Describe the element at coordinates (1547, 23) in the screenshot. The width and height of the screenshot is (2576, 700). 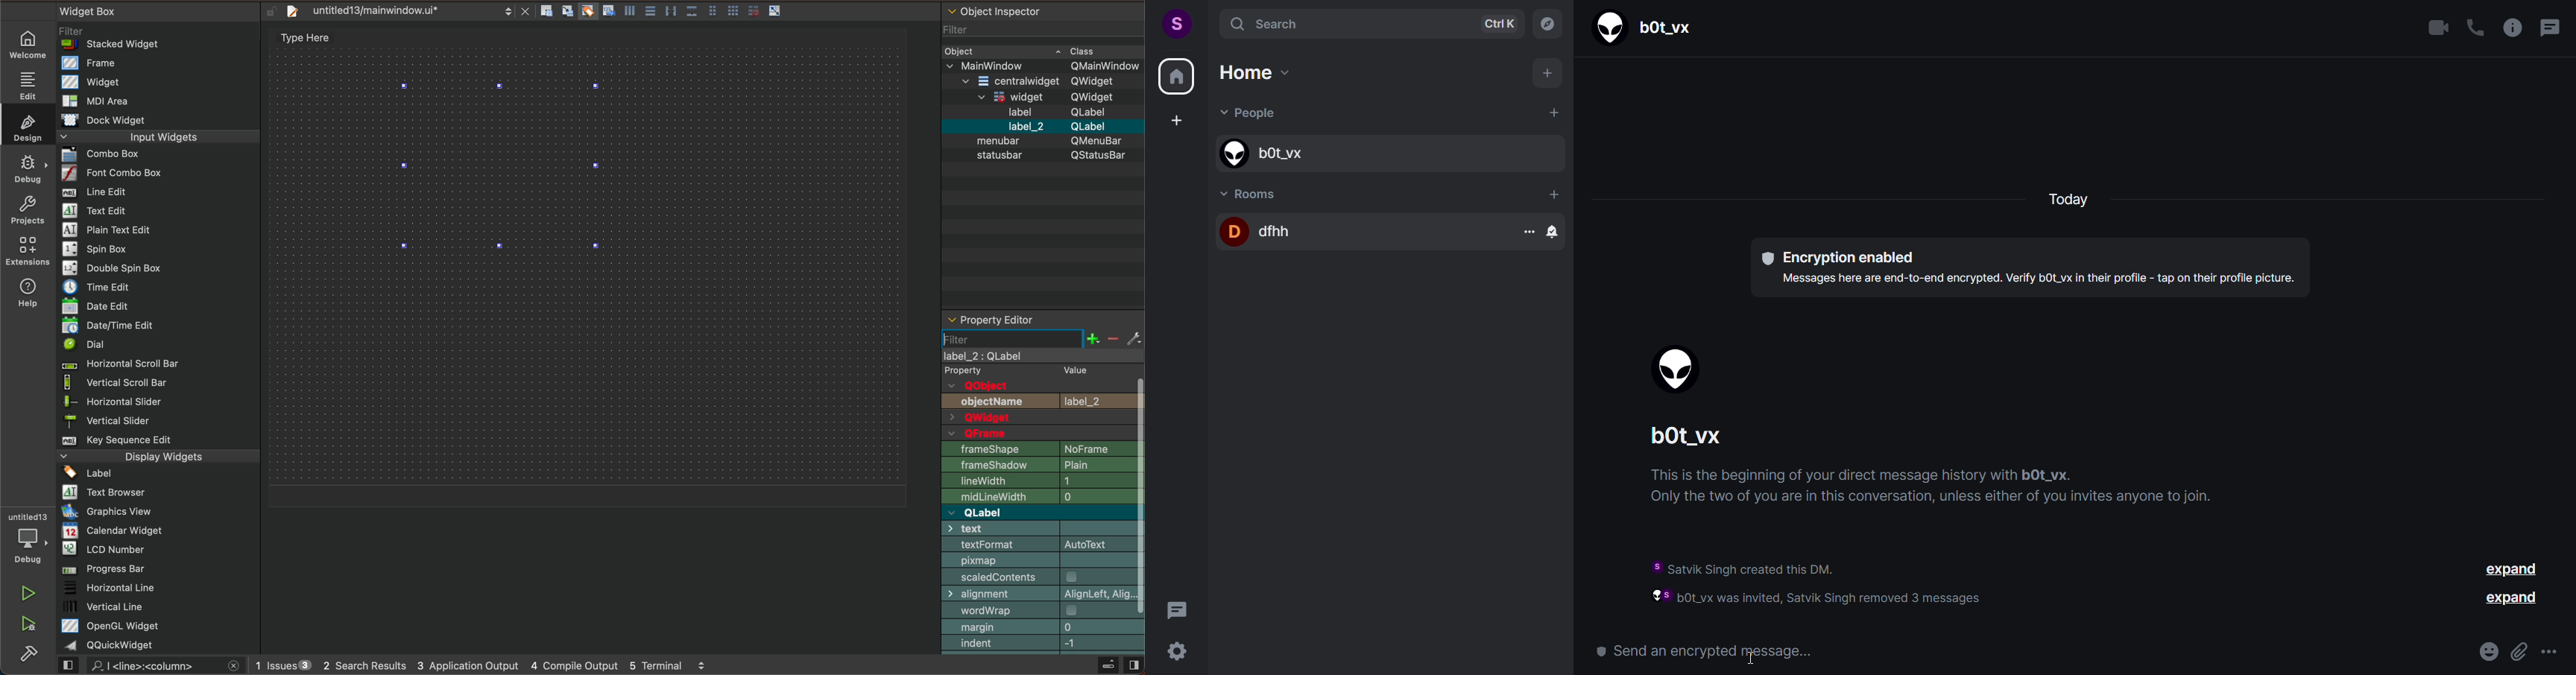
I see `explore` at that location.